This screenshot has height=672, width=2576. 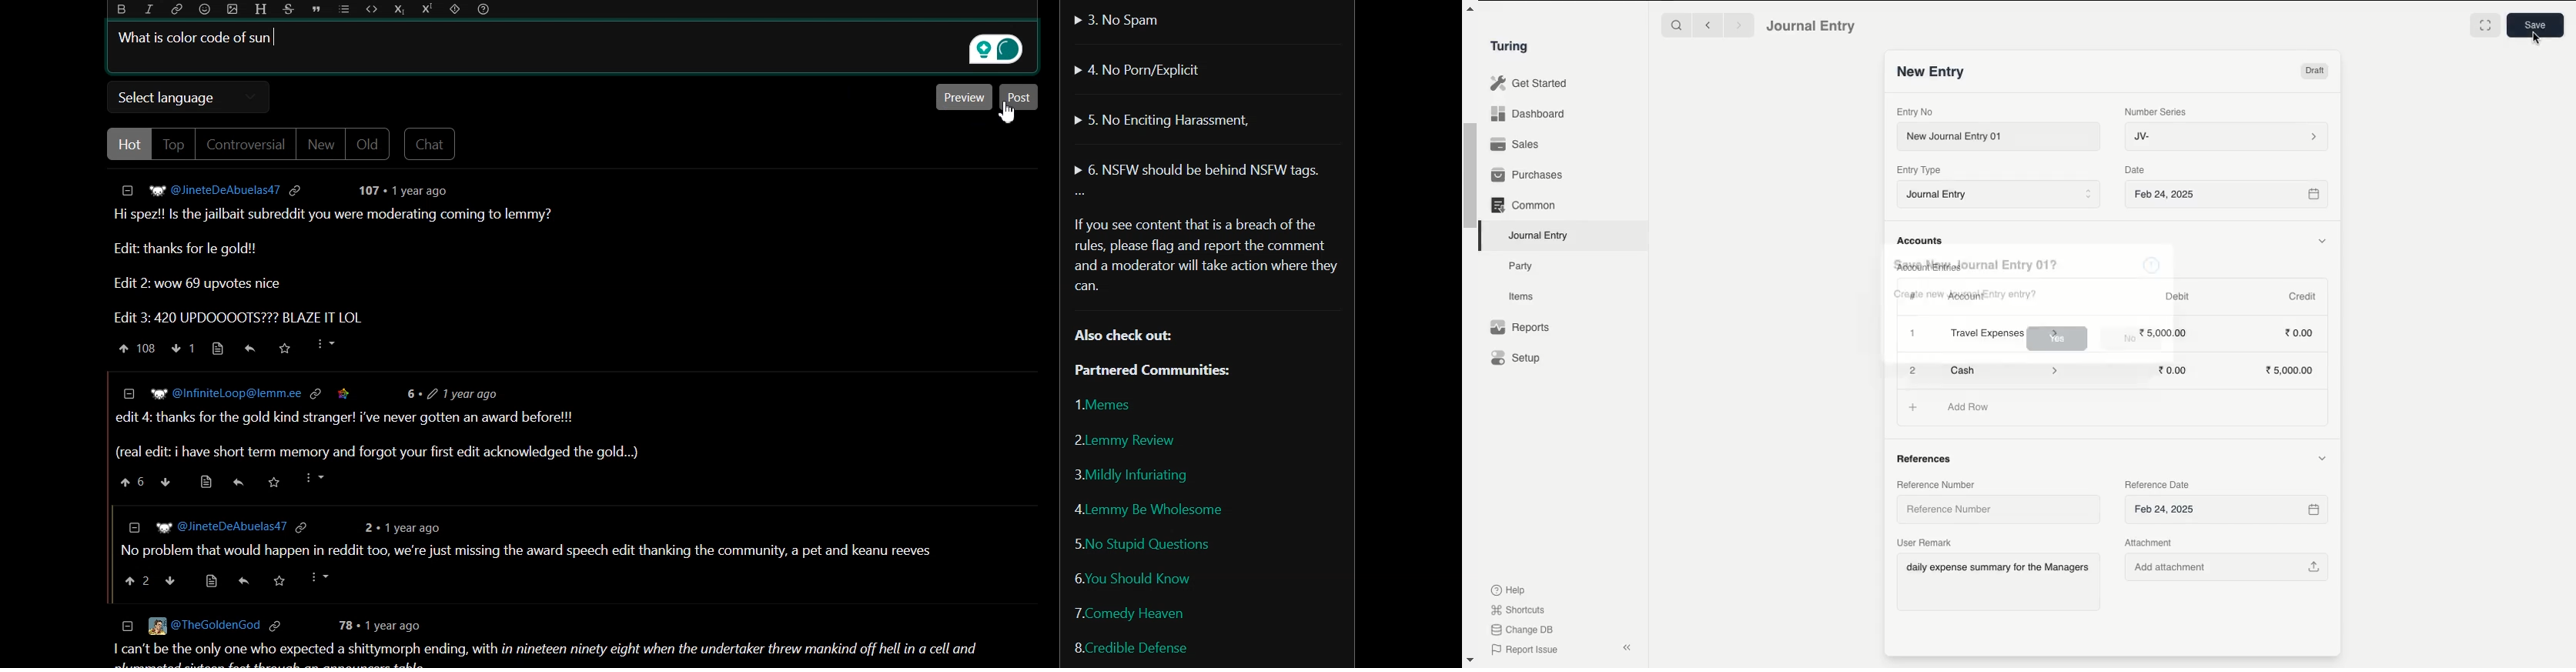 I want to click on Entry No, so click(x=1915, y=112).